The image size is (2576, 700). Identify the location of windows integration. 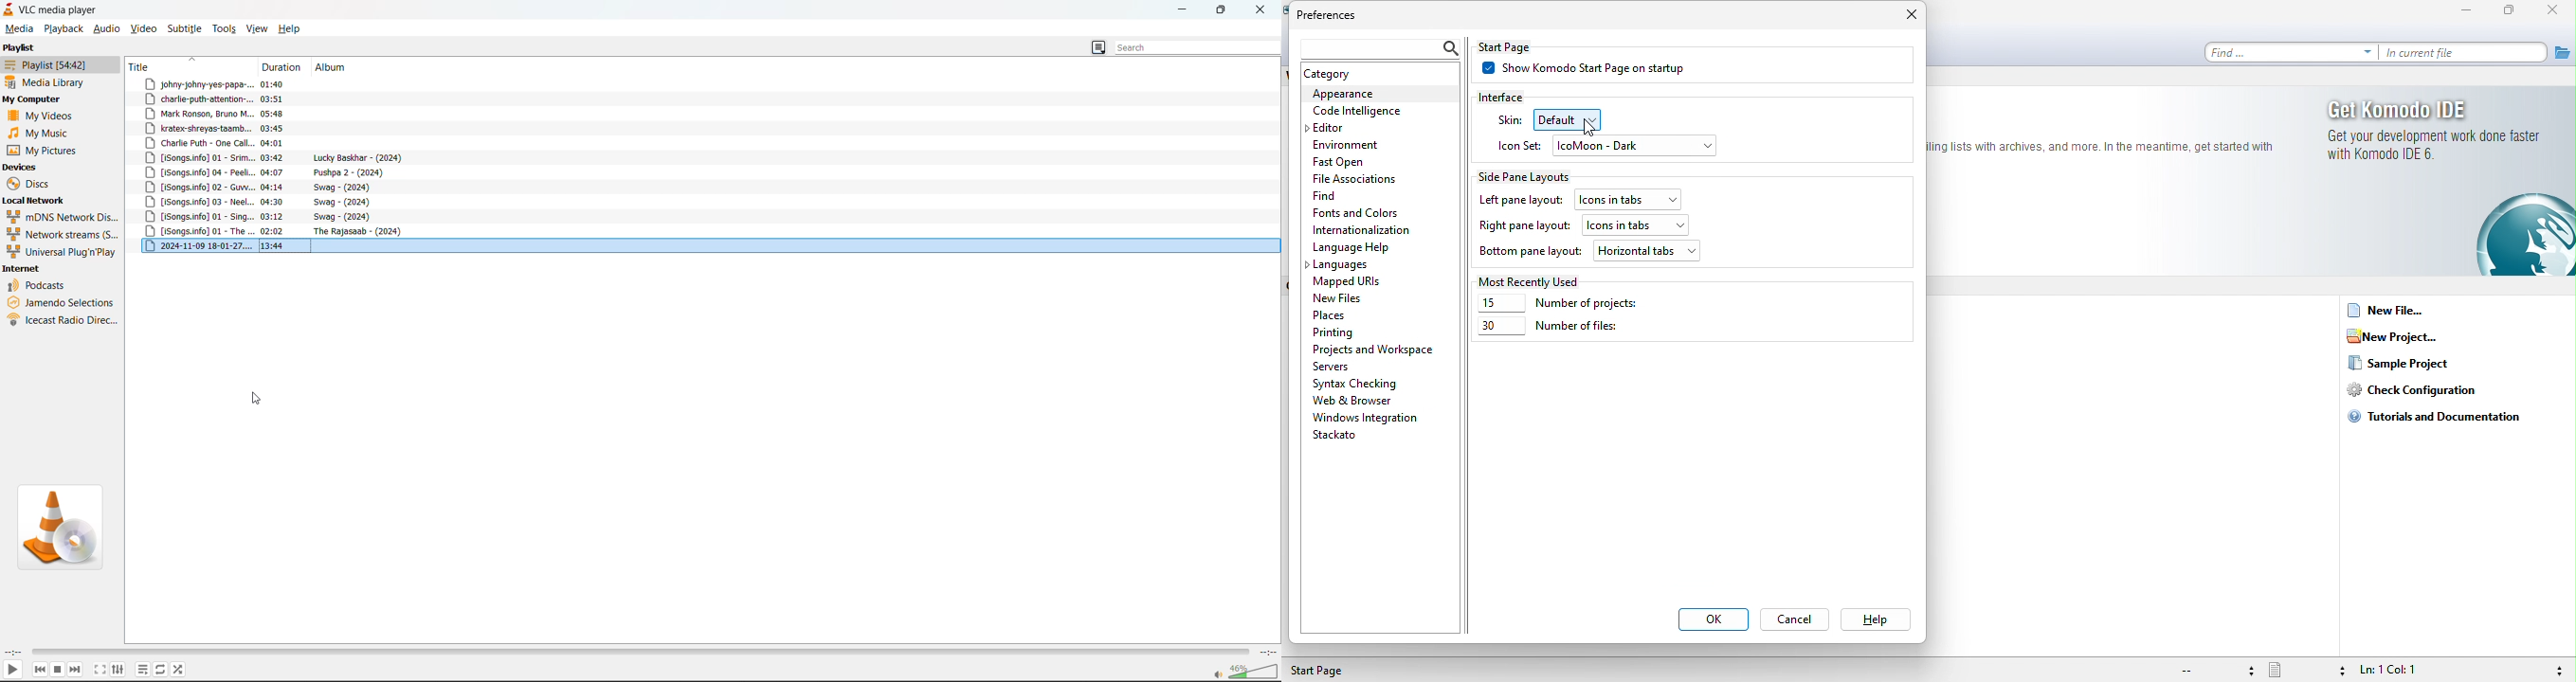
(1366, 418).